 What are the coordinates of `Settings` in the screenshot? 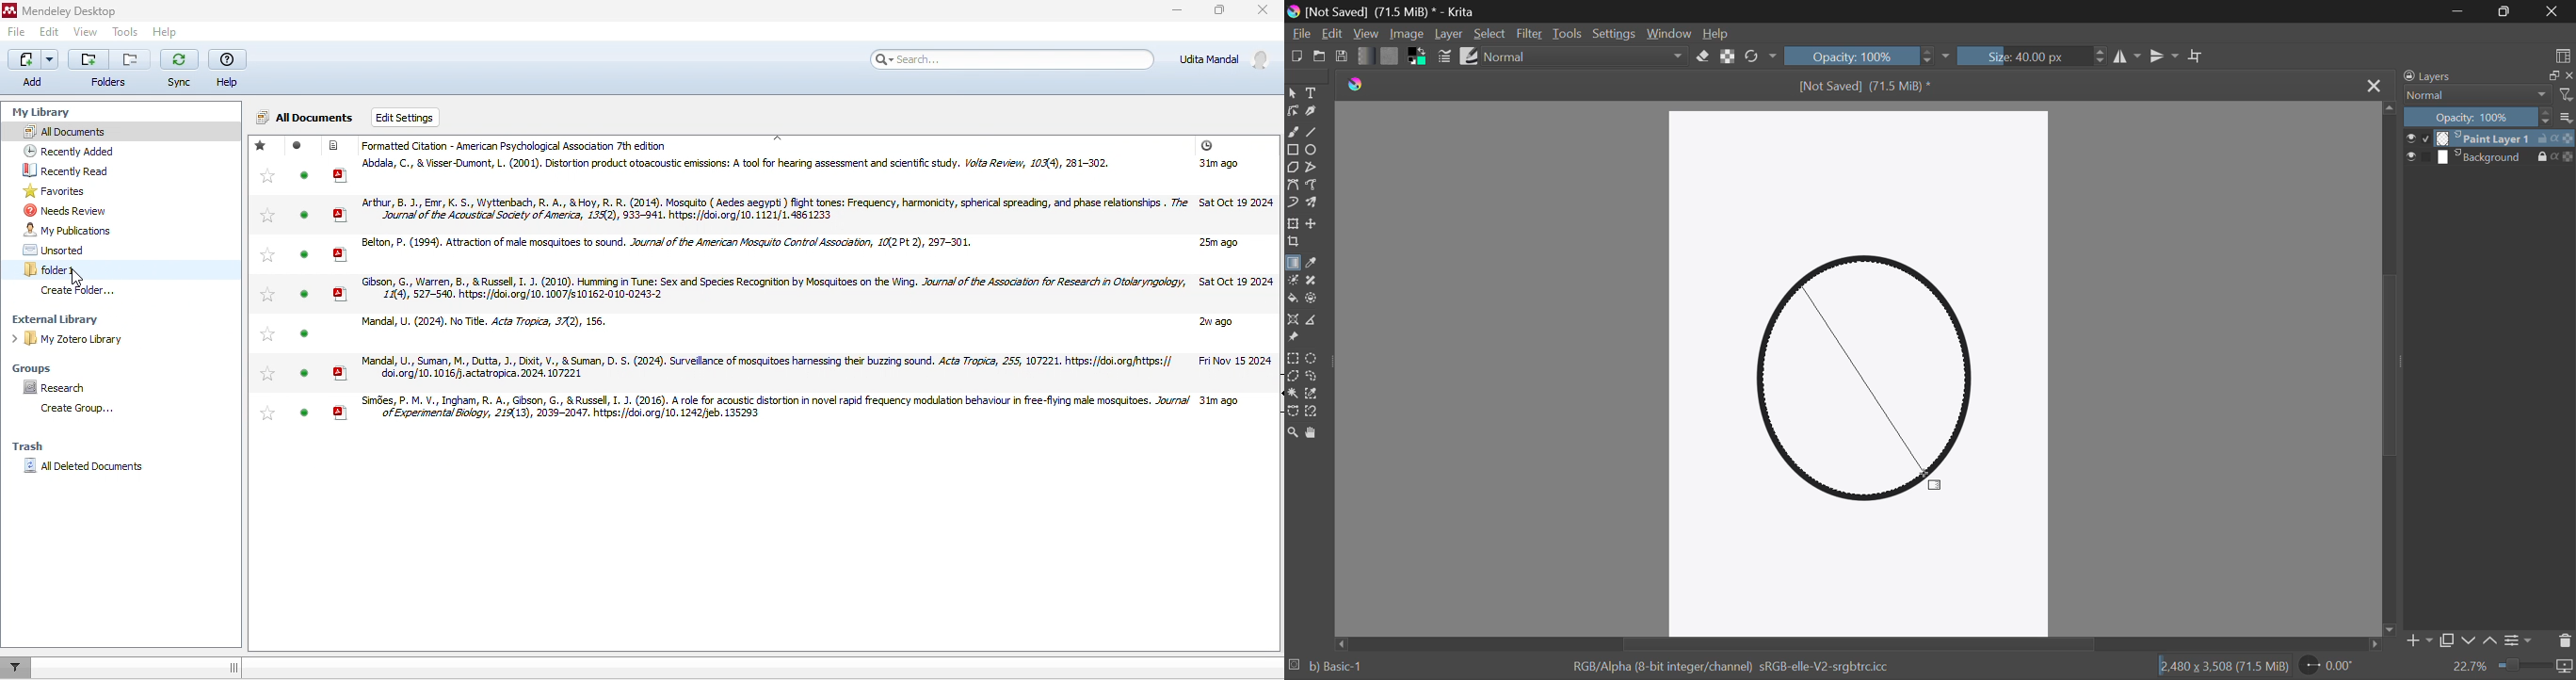 It's located at (2521, 640).